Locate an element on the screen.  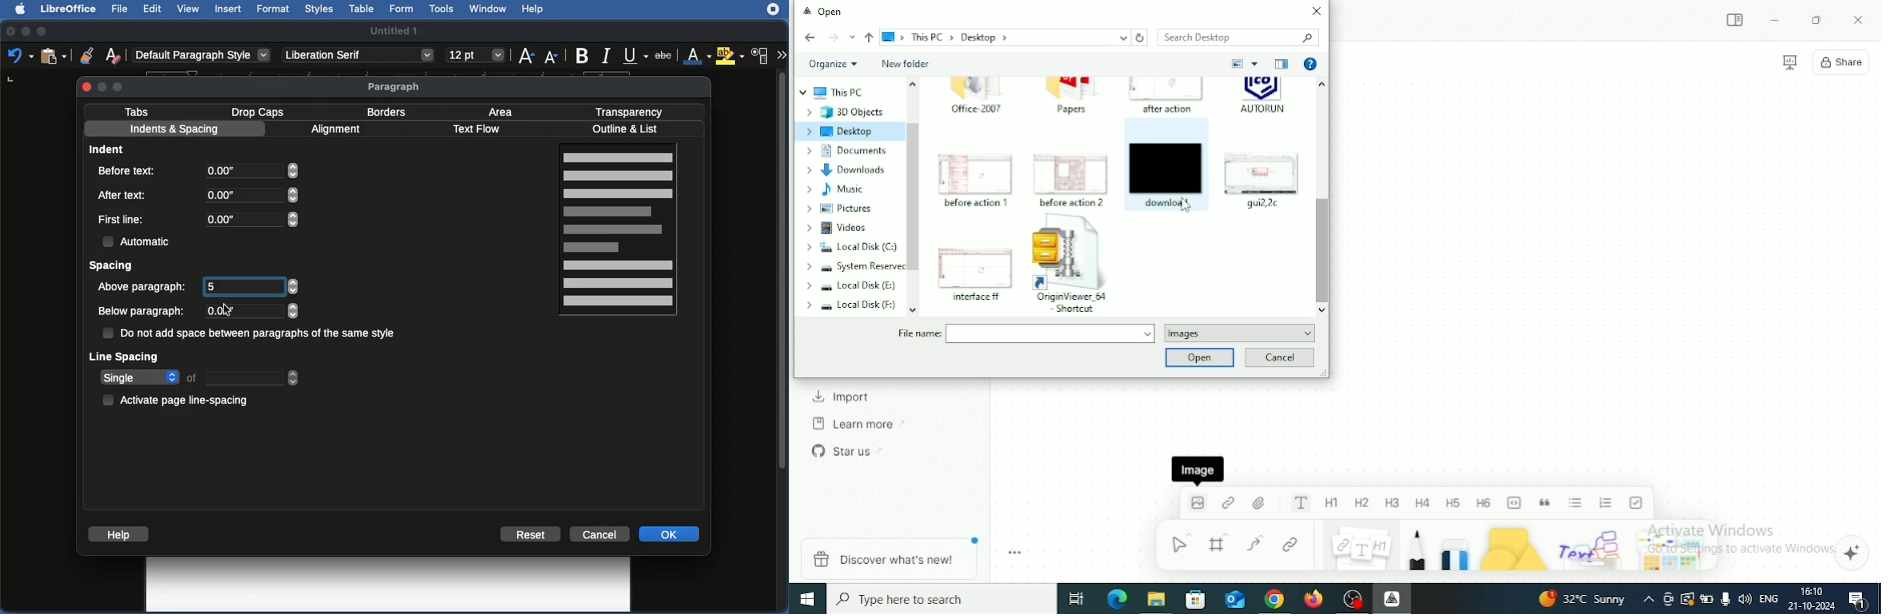
Undo is located at coordinates (20, 56).